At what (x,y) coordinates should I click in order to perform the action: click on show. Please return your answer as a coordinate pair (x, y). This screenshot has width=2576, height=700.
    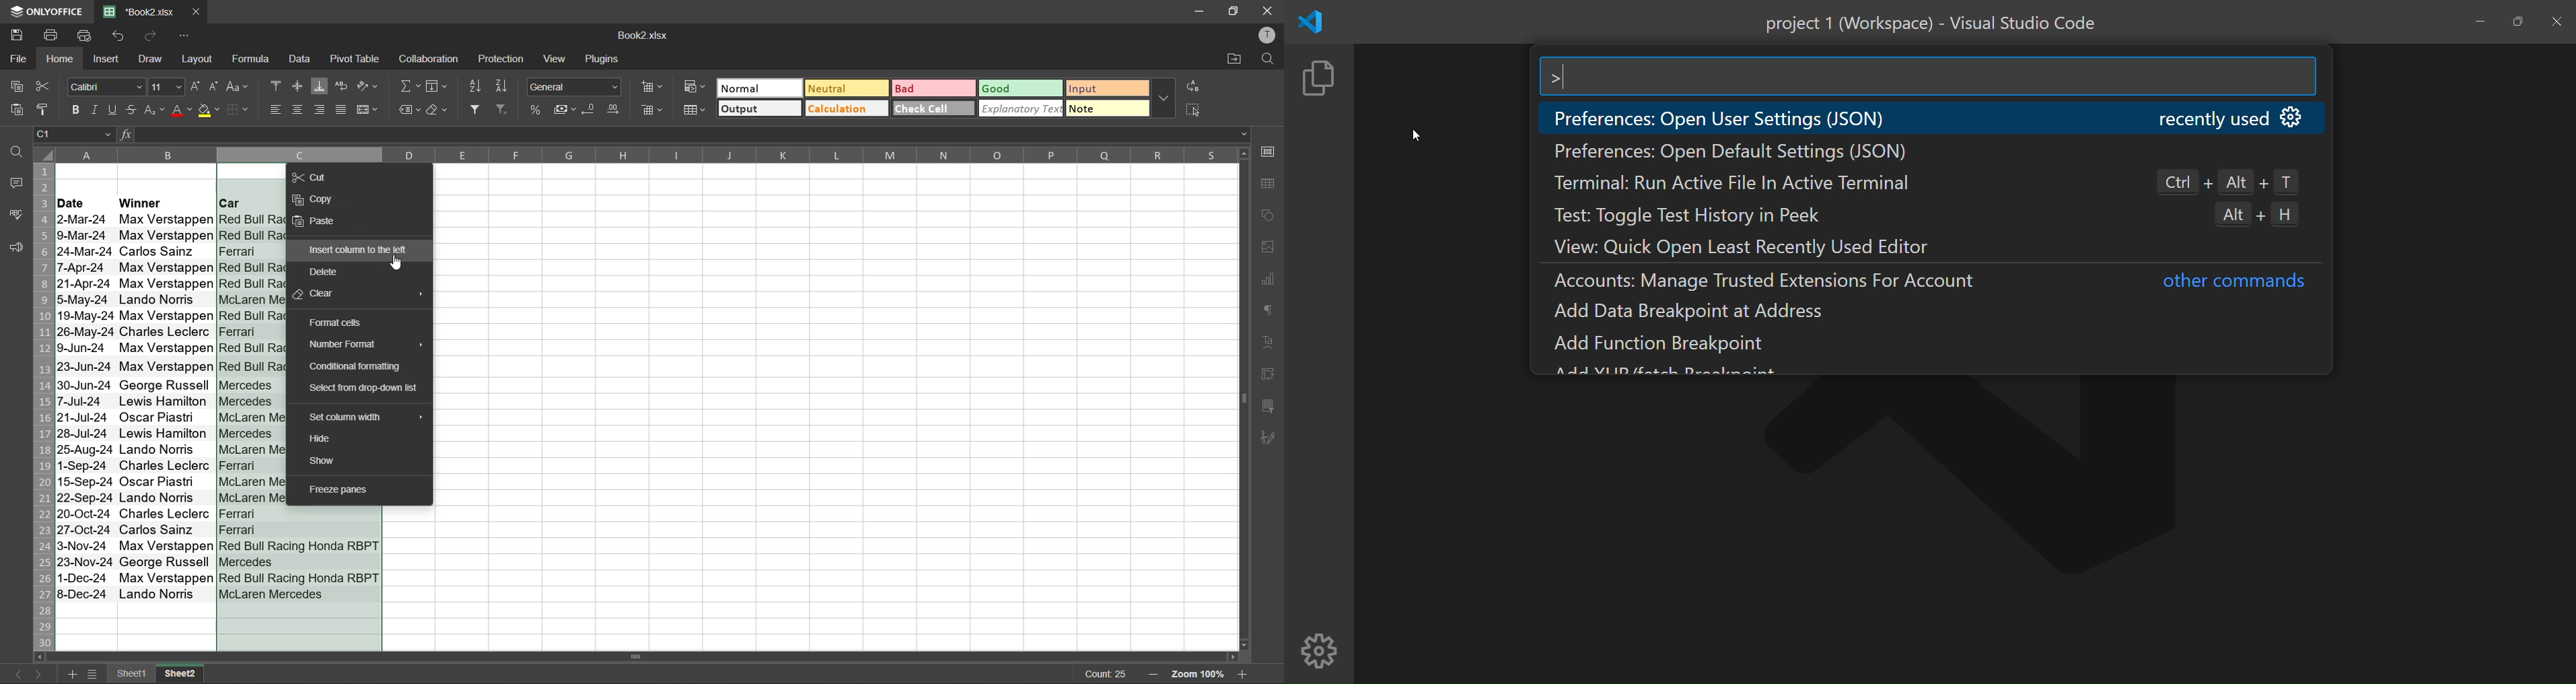
    Looking at the image, I should click on (325, 461).